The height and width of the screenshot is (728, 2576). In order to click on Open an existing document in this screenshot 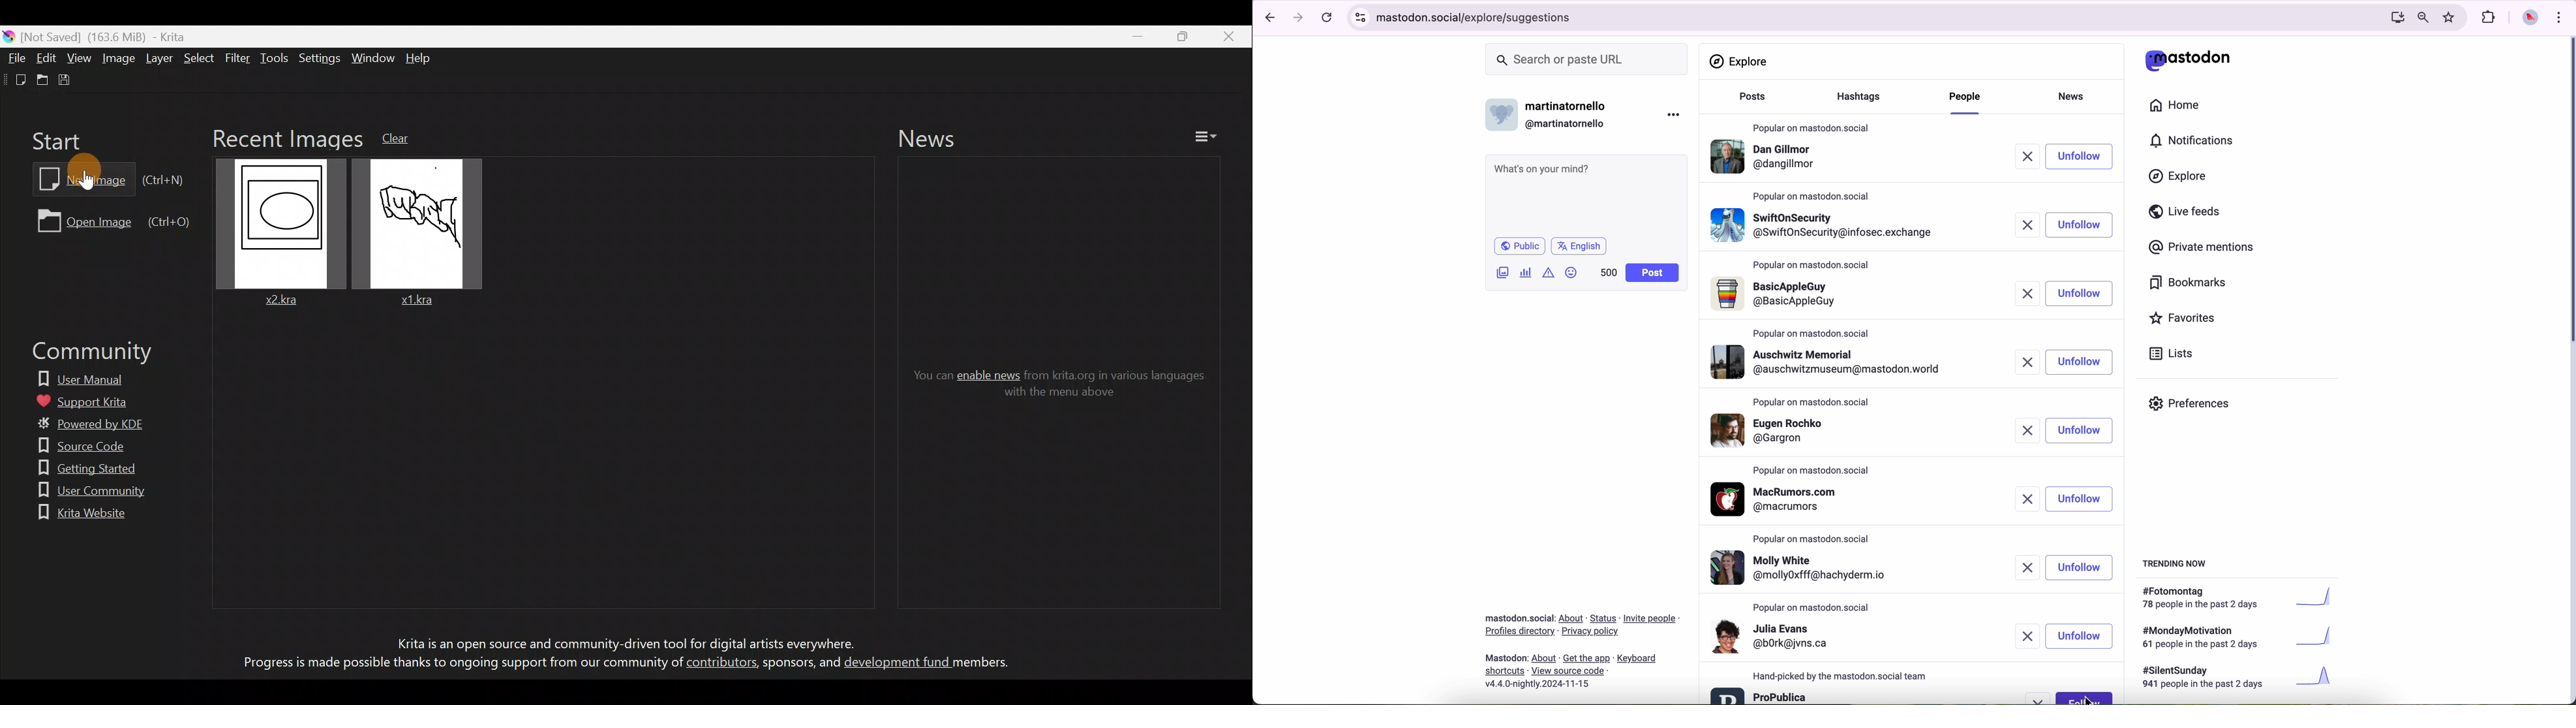, I will do `click(40, 80)`.